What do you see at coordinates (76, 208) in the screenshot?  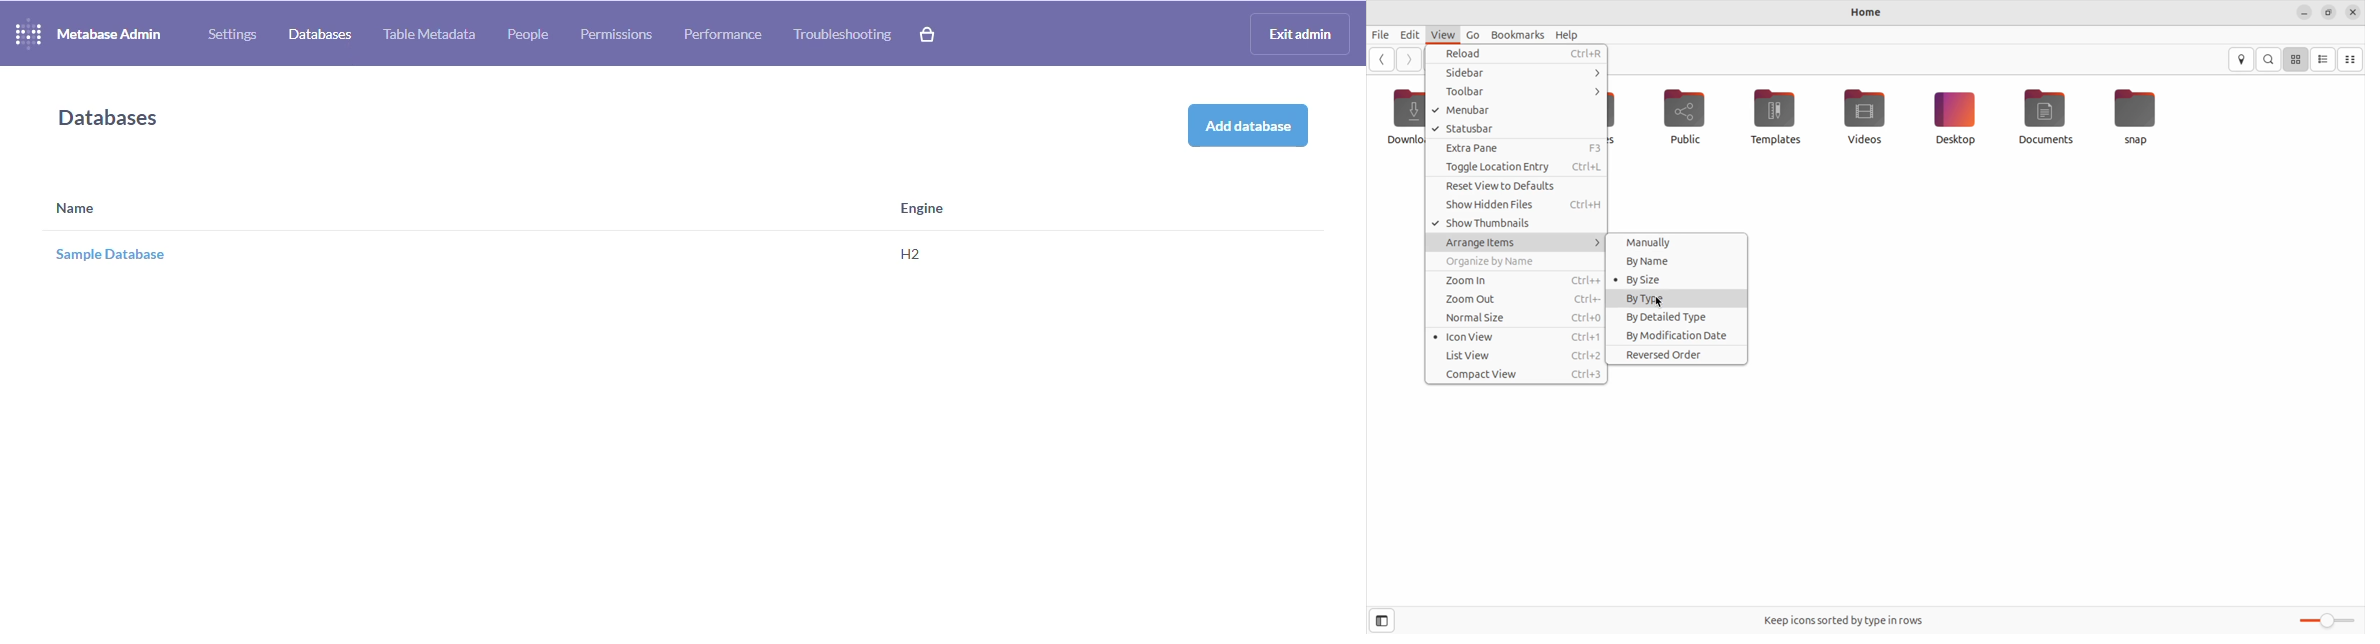 I see `name` at bounding box center [76, 208].